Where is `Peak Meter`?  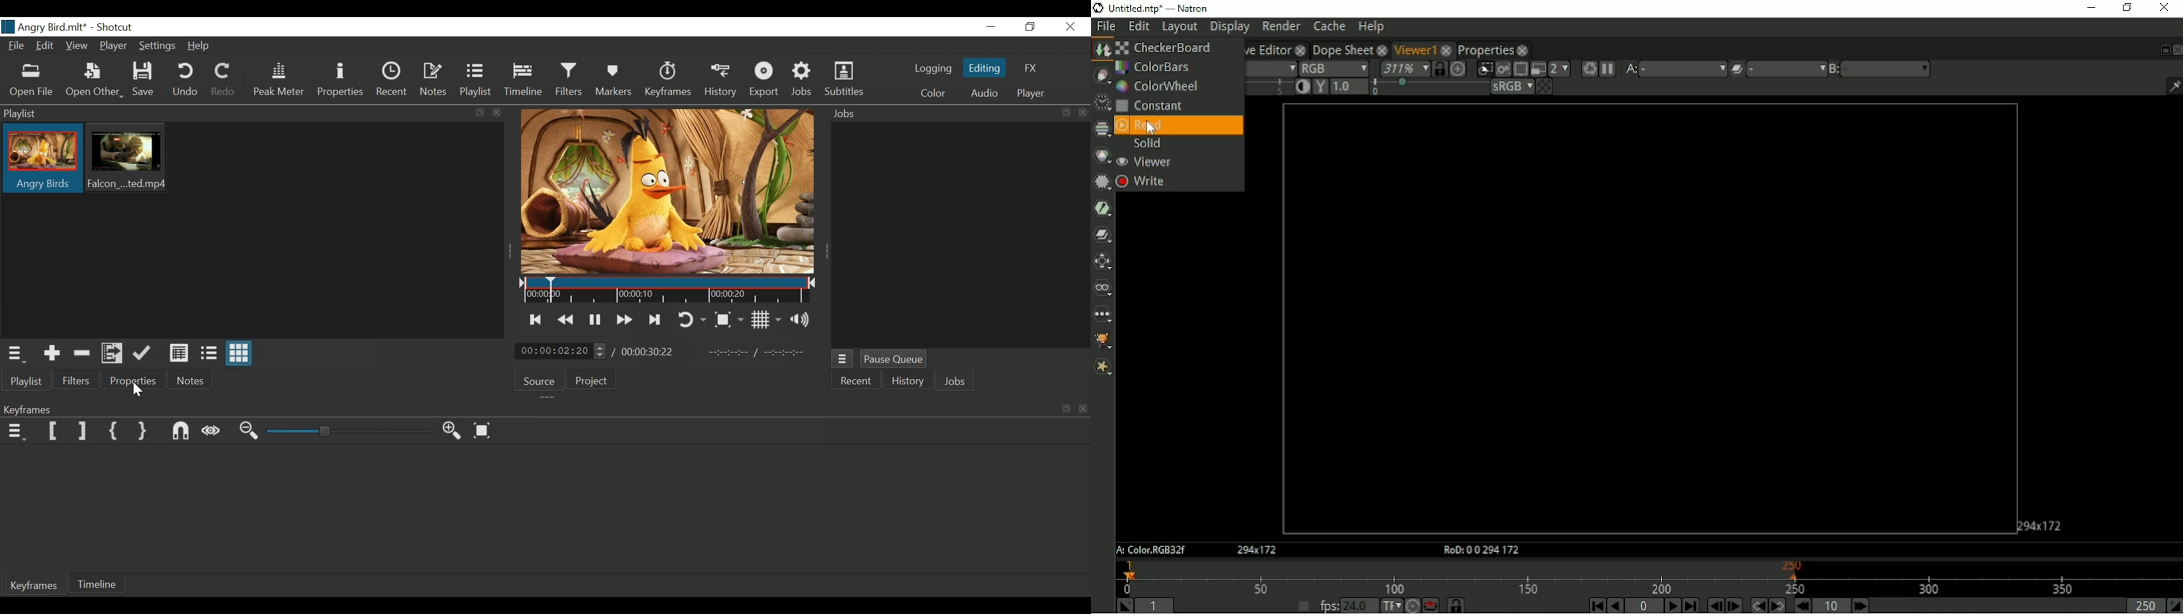
Peak Meter is located at coordinates (278, 81).